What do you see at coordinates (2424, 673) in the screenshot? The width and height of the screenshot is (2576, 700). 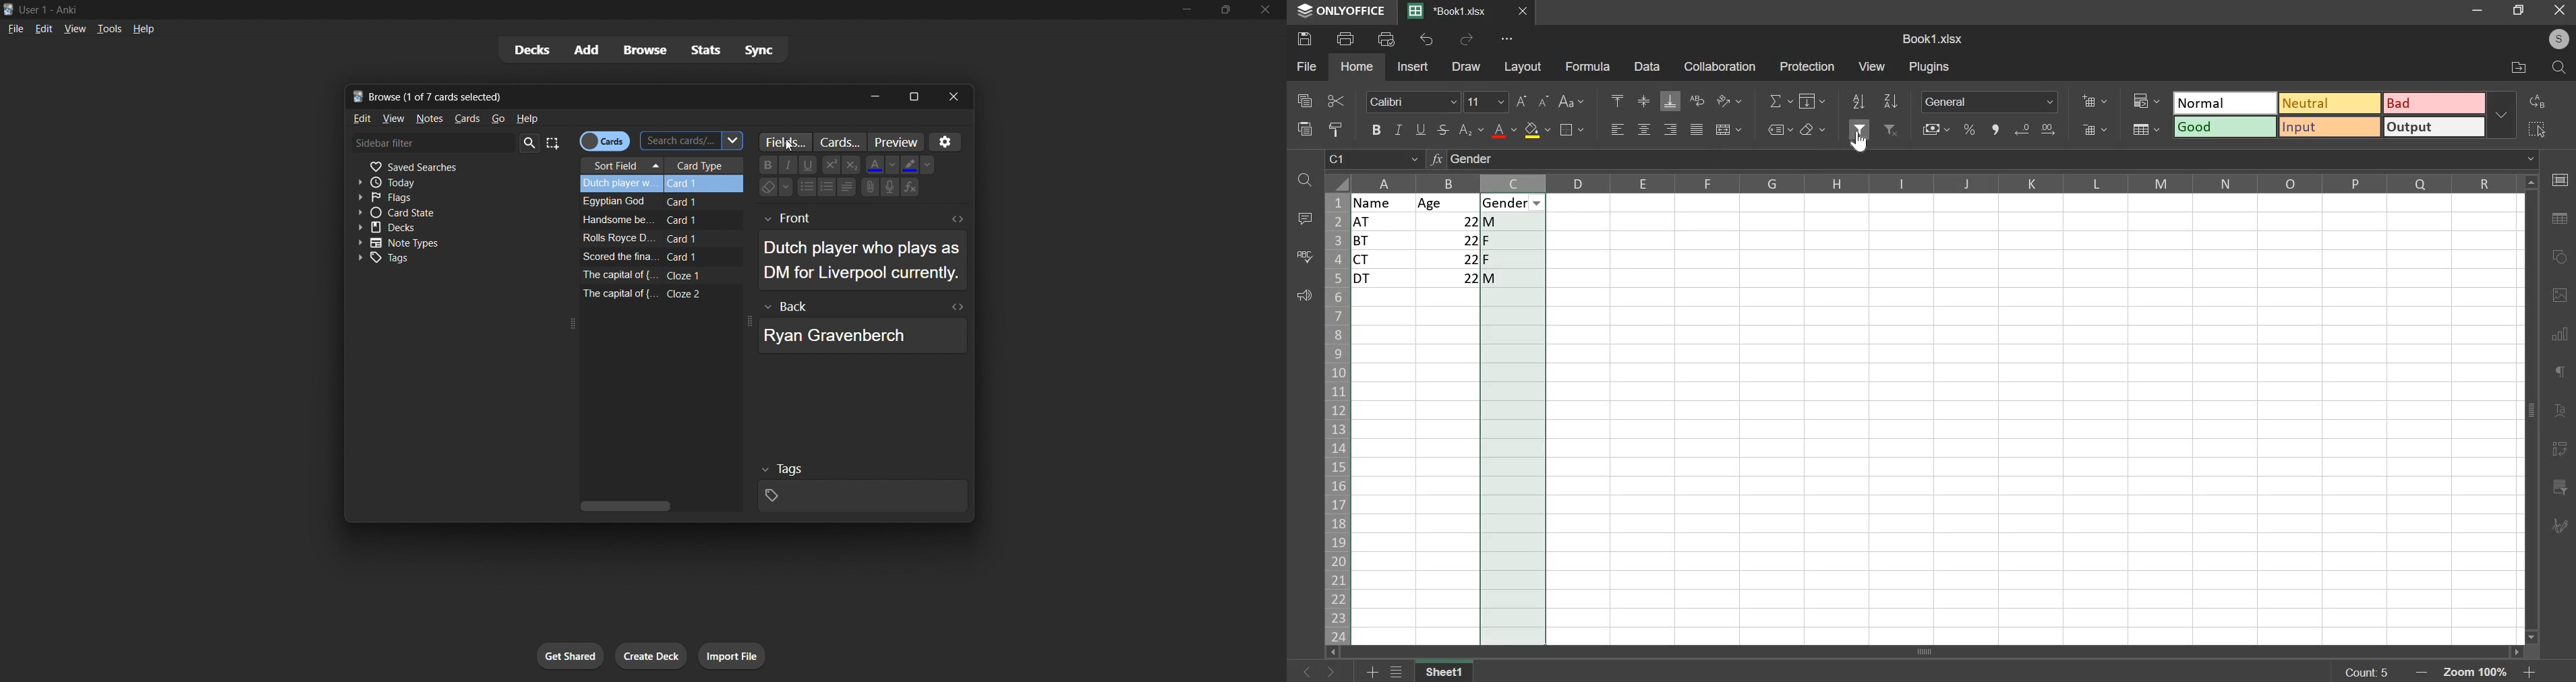 I see `zoom out` at bounding box center [2424, 673].